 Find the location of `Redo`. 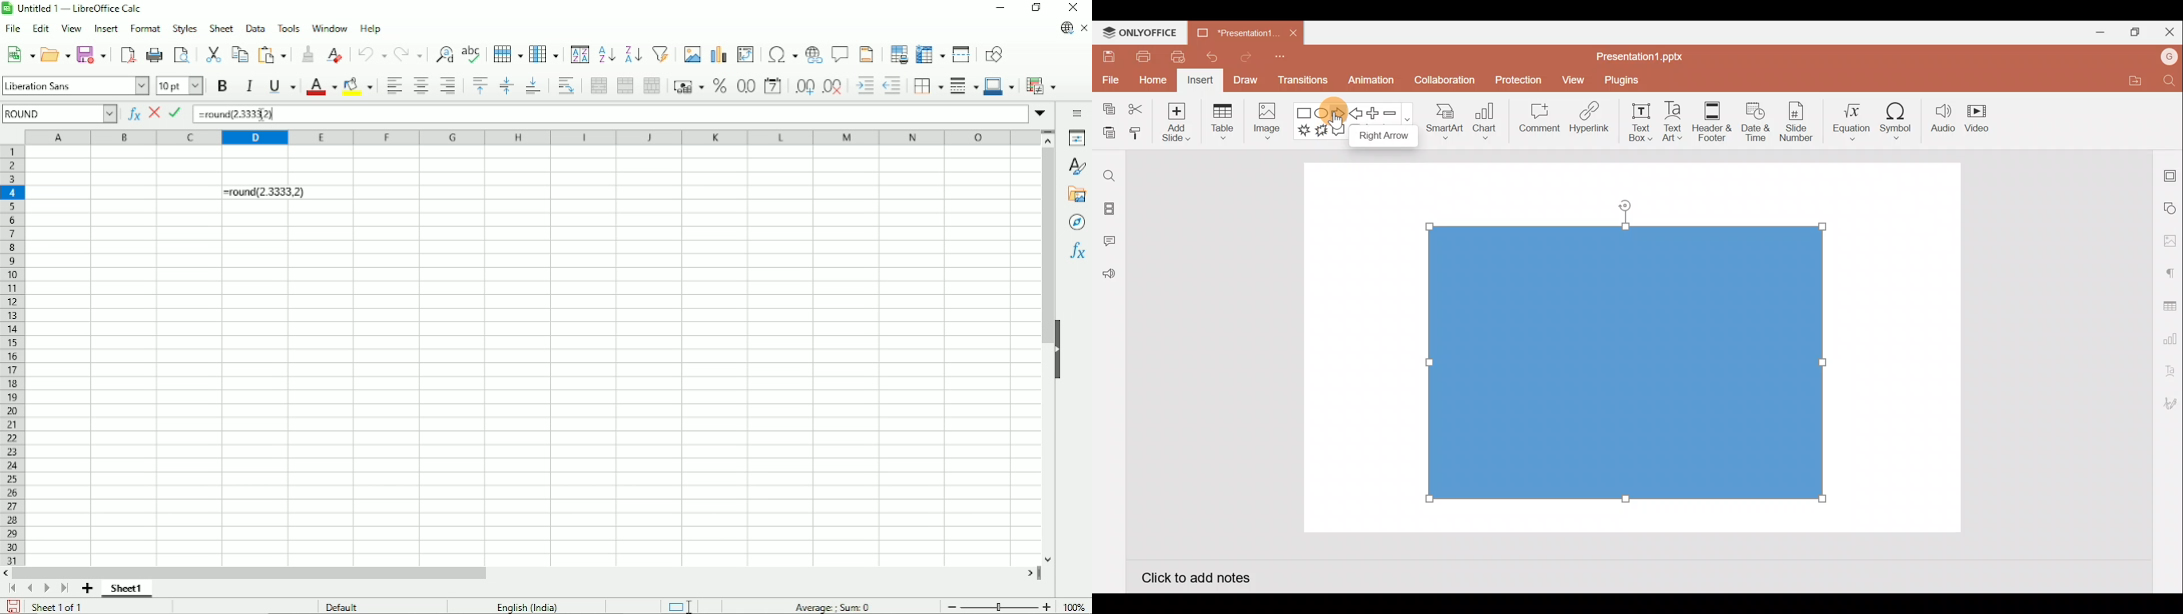

Redo is located at coordinates (1242, 56).